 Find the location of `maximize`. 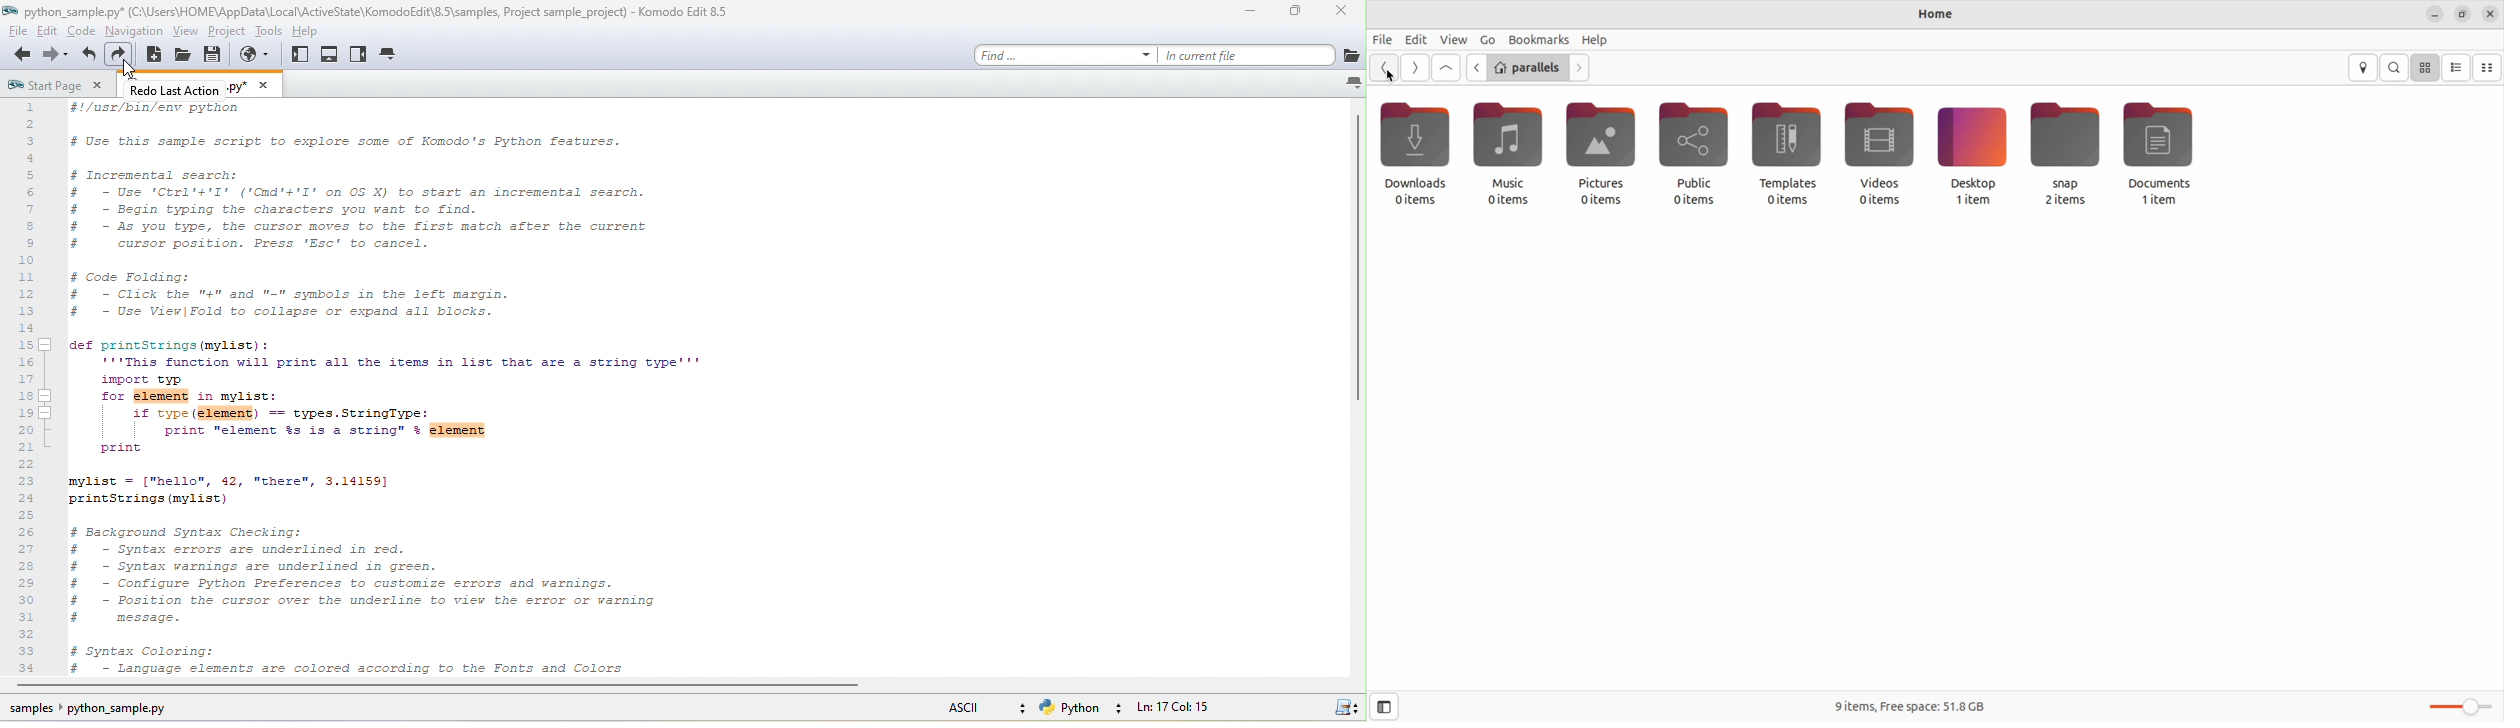

maximize is located at coordinates (1298, 12).